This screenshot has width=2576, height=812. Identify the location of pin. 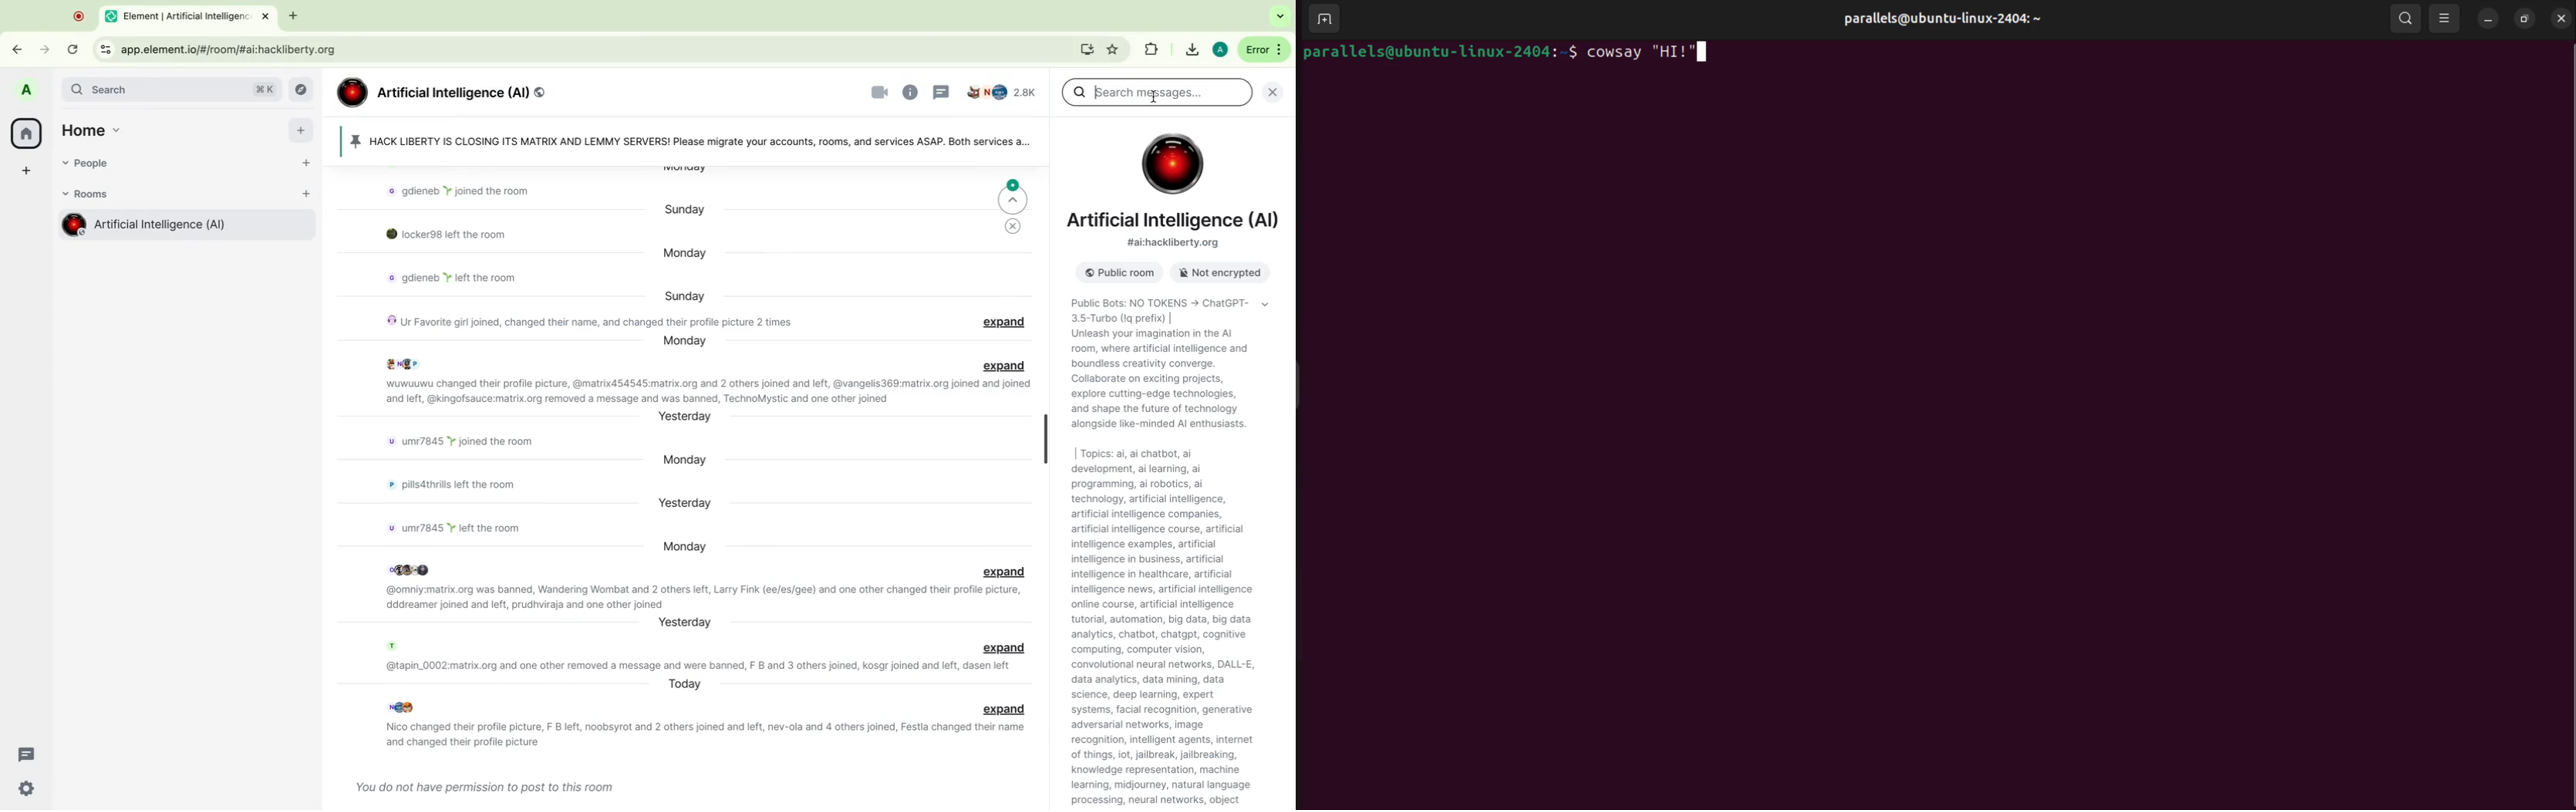
(690, 143).